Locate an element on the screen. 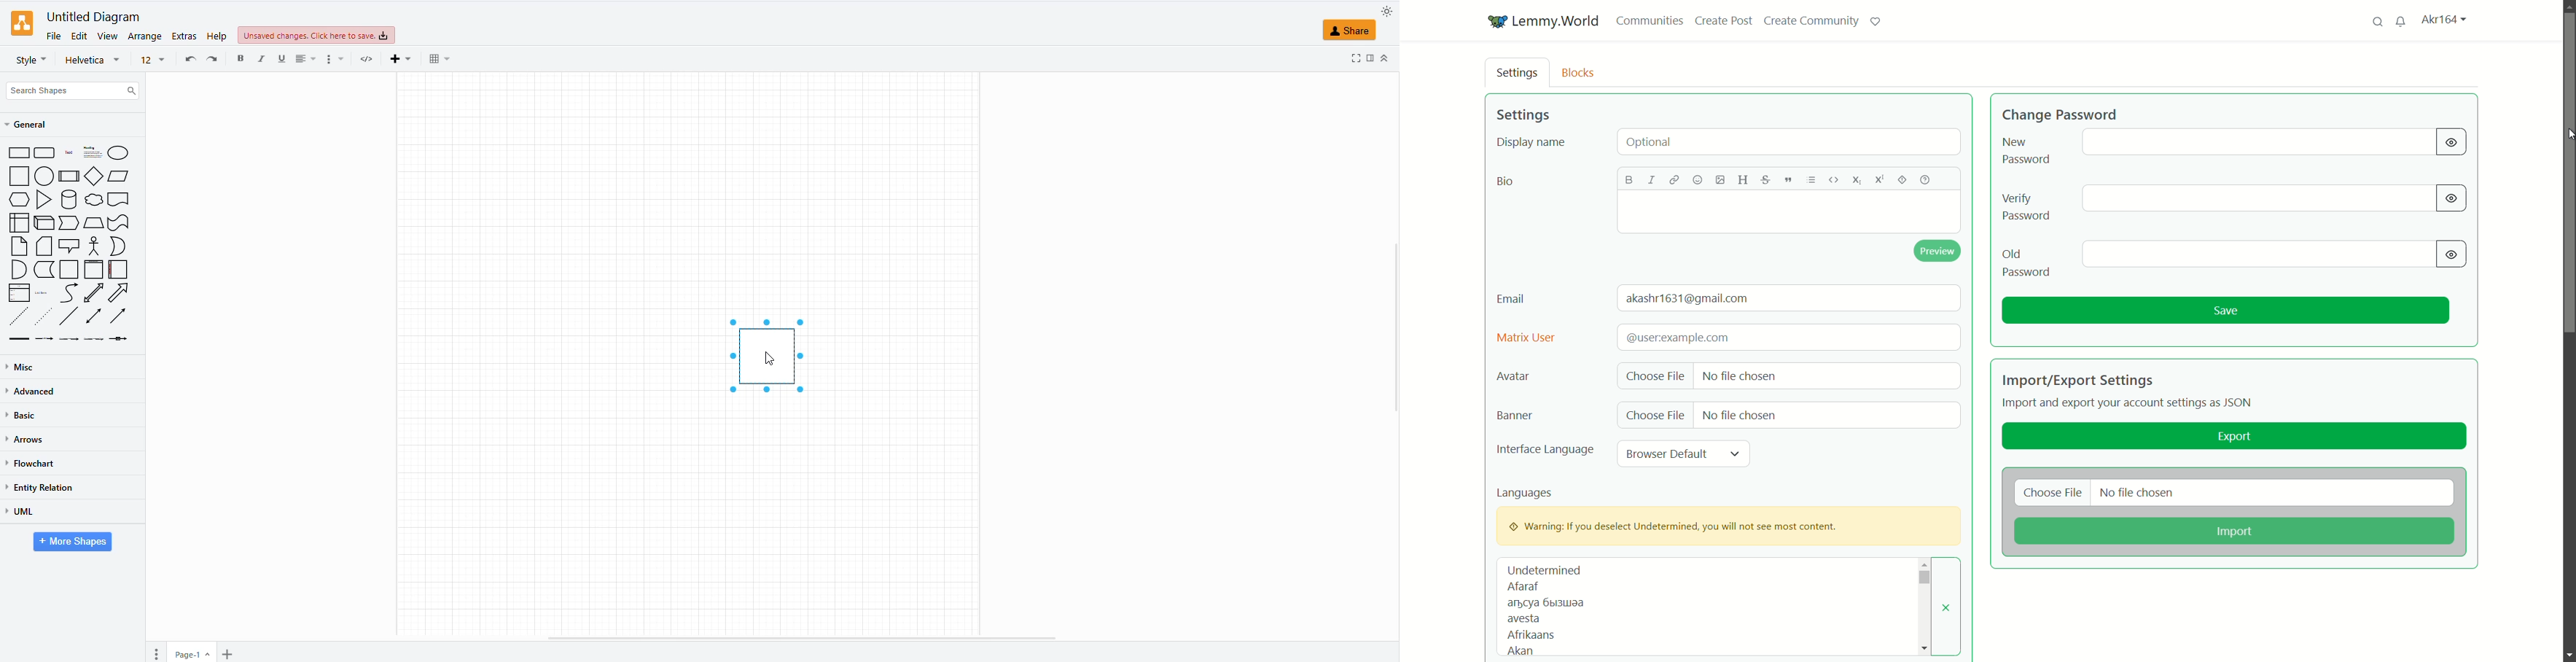  view is located at coordinates (107, 36).